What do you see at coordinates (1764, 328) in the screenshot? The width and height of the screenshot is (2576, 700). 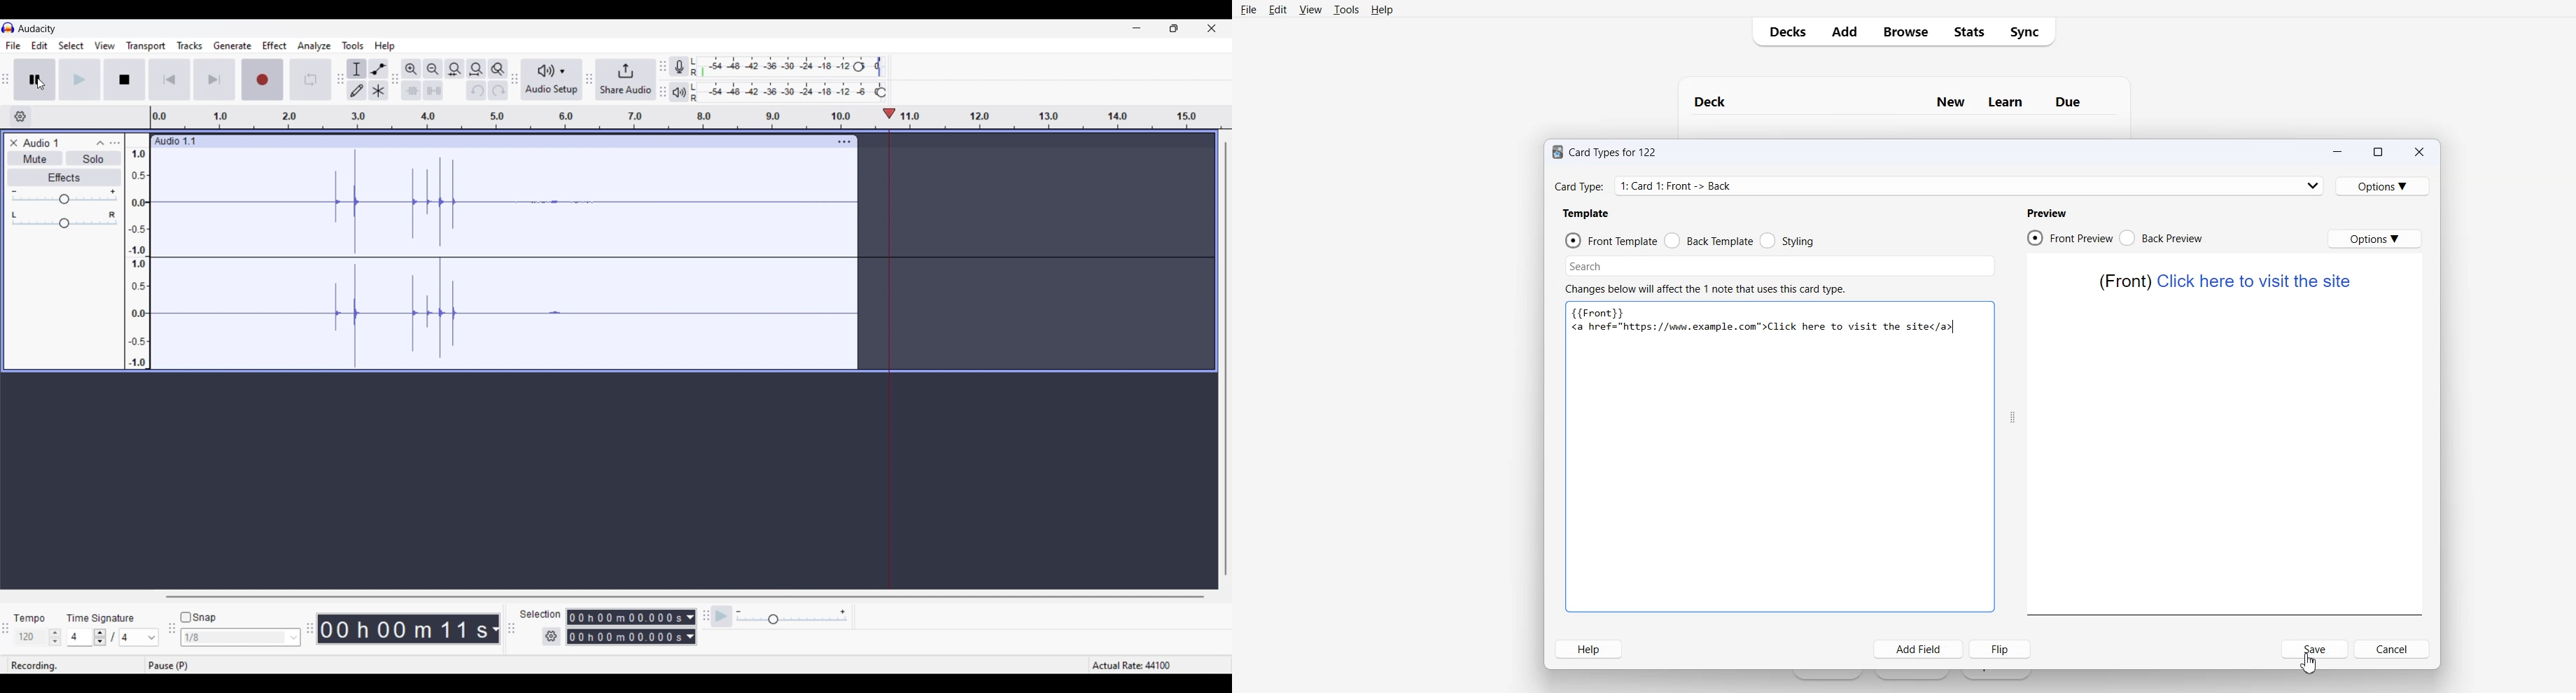 I see `Text` at bounding box center [1764, 328].